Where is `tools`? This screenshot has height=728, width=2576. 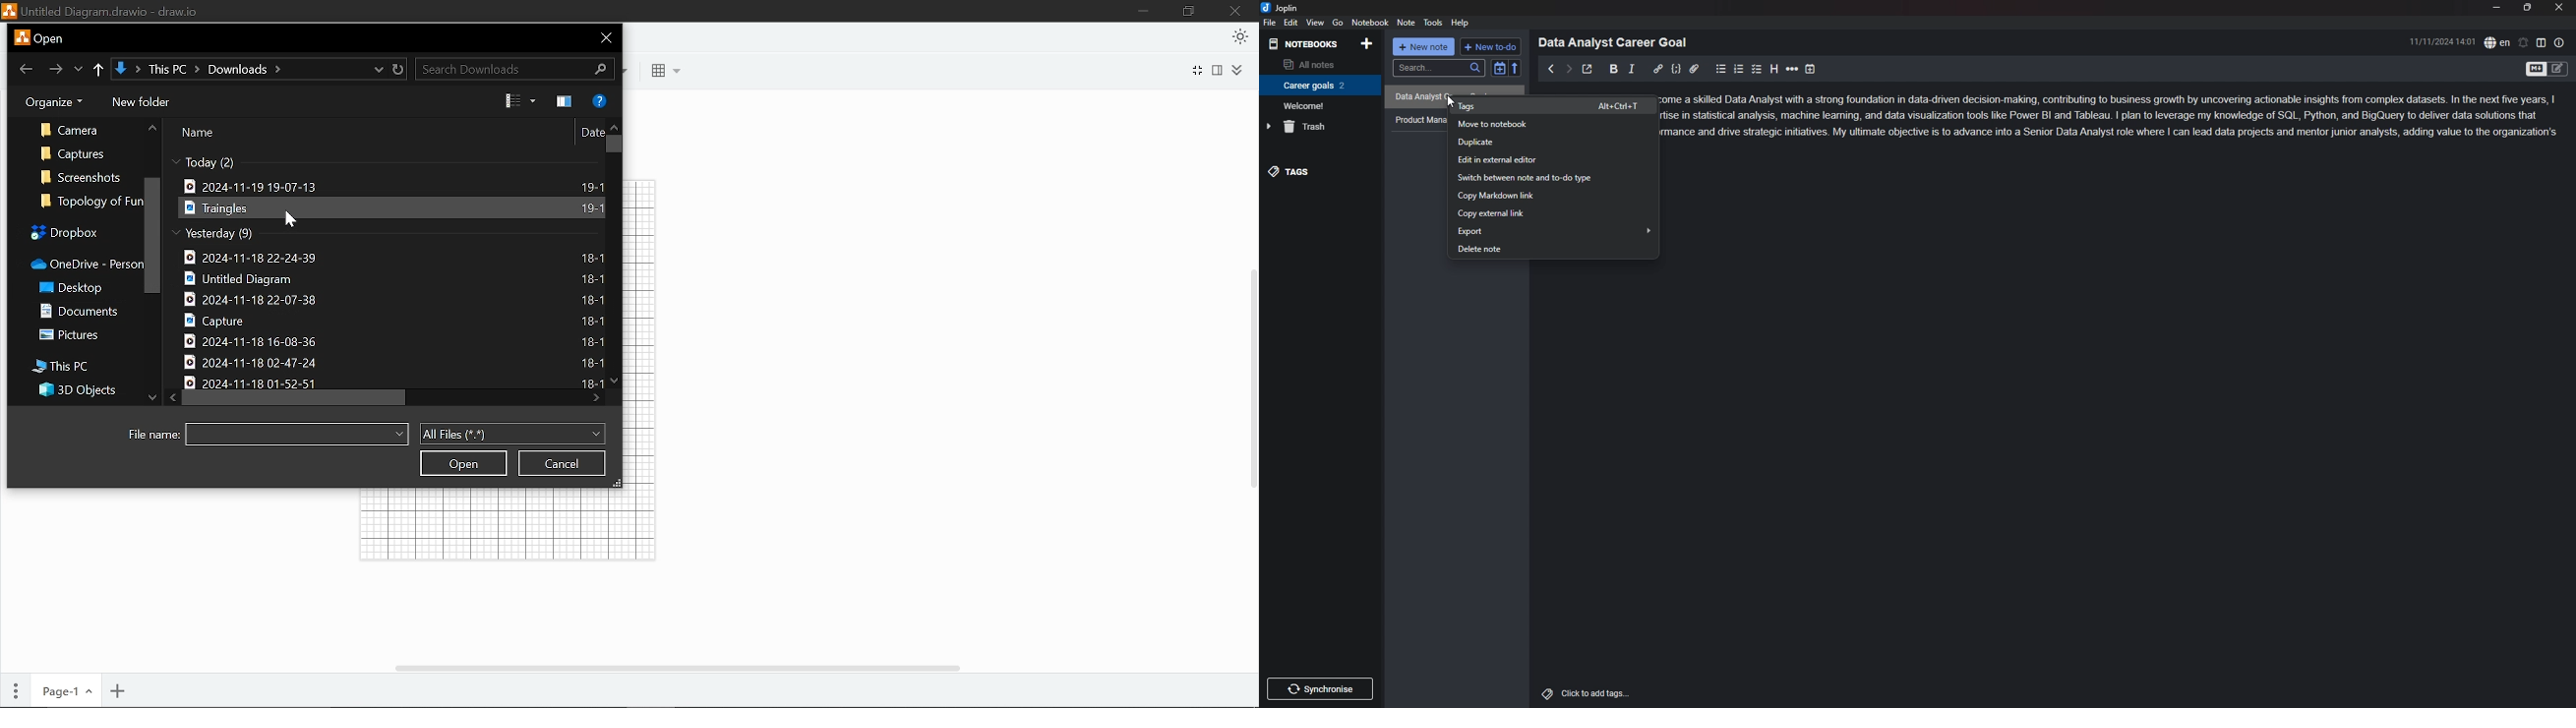
tools is located at coordinates (1433, 23).